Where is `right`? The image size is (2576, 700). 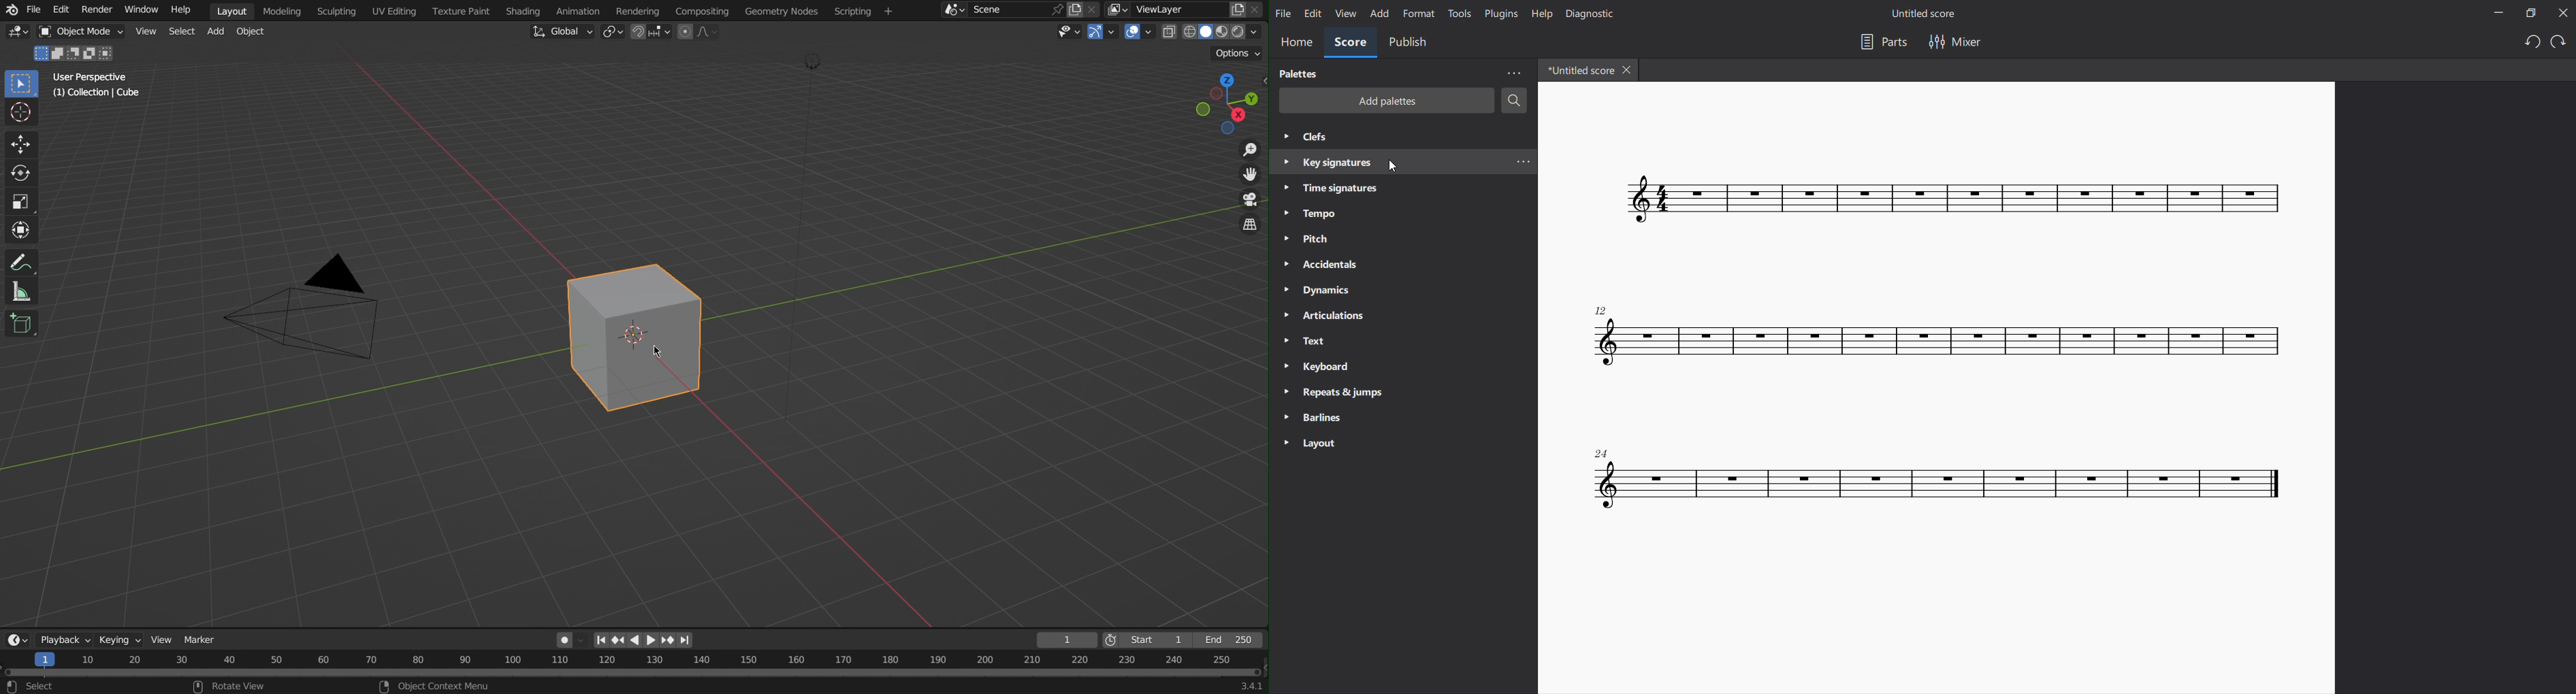 right is located at coordinates (653, 640).